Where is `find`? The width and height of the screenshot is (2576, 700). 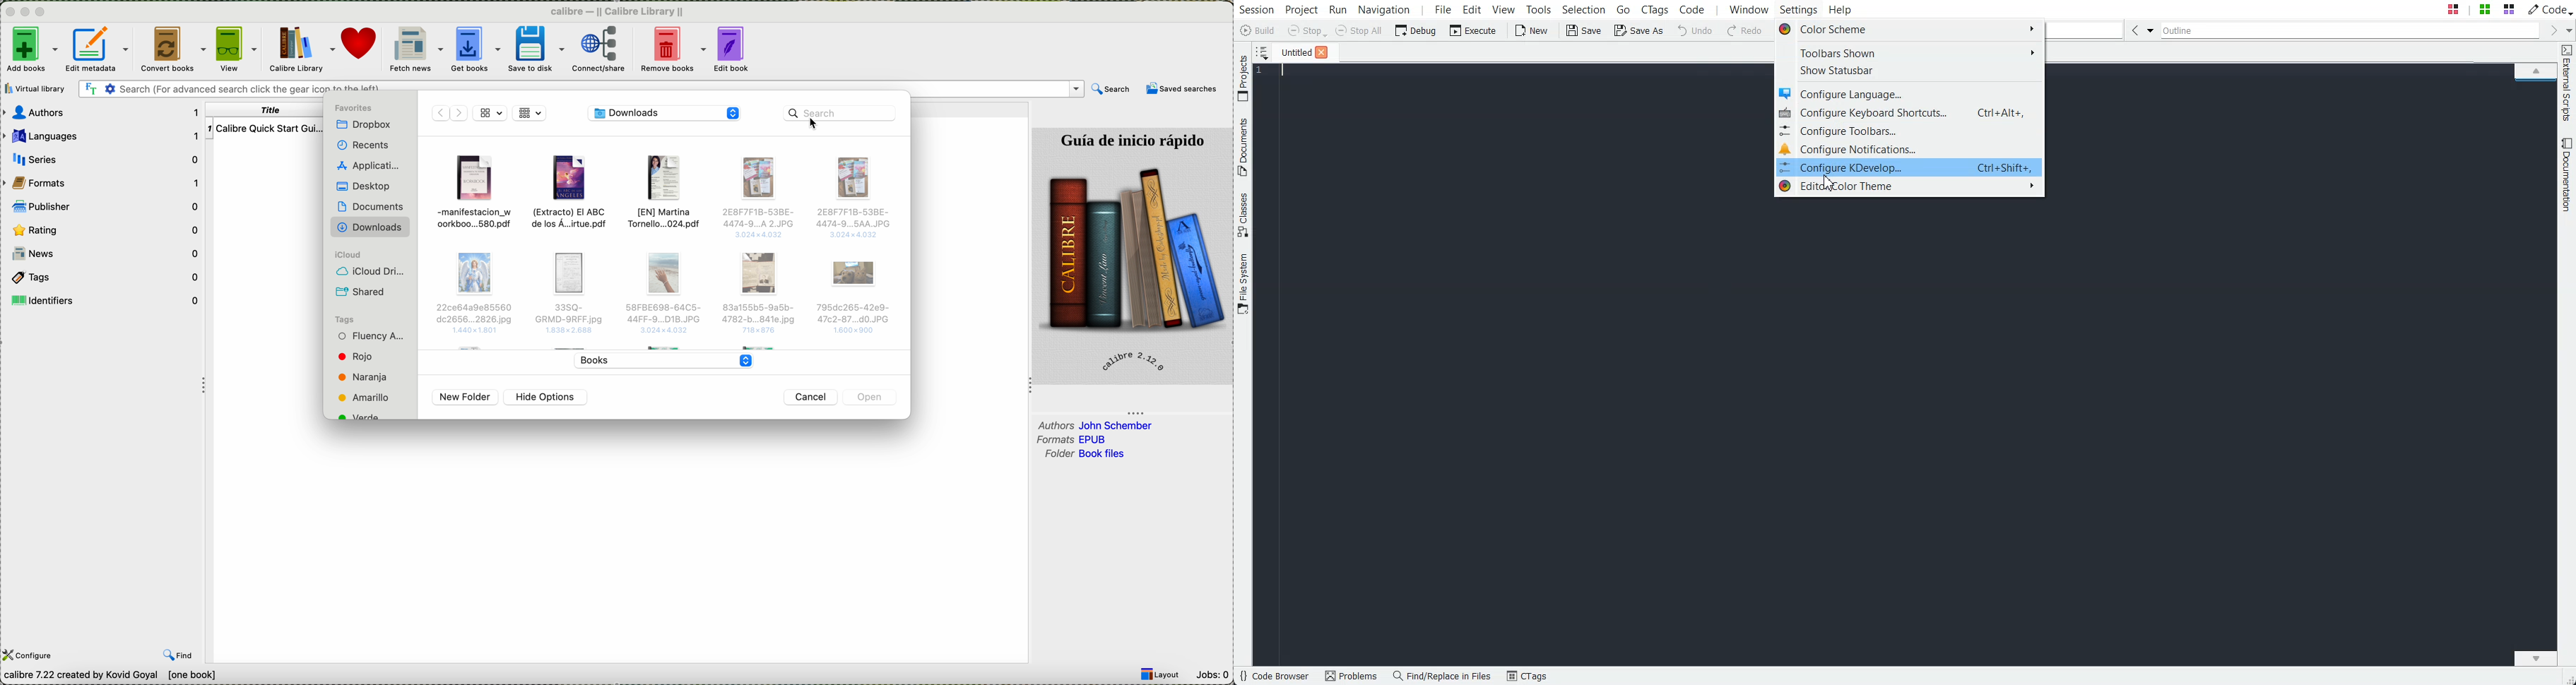
find is located at coordinates (178, 654).